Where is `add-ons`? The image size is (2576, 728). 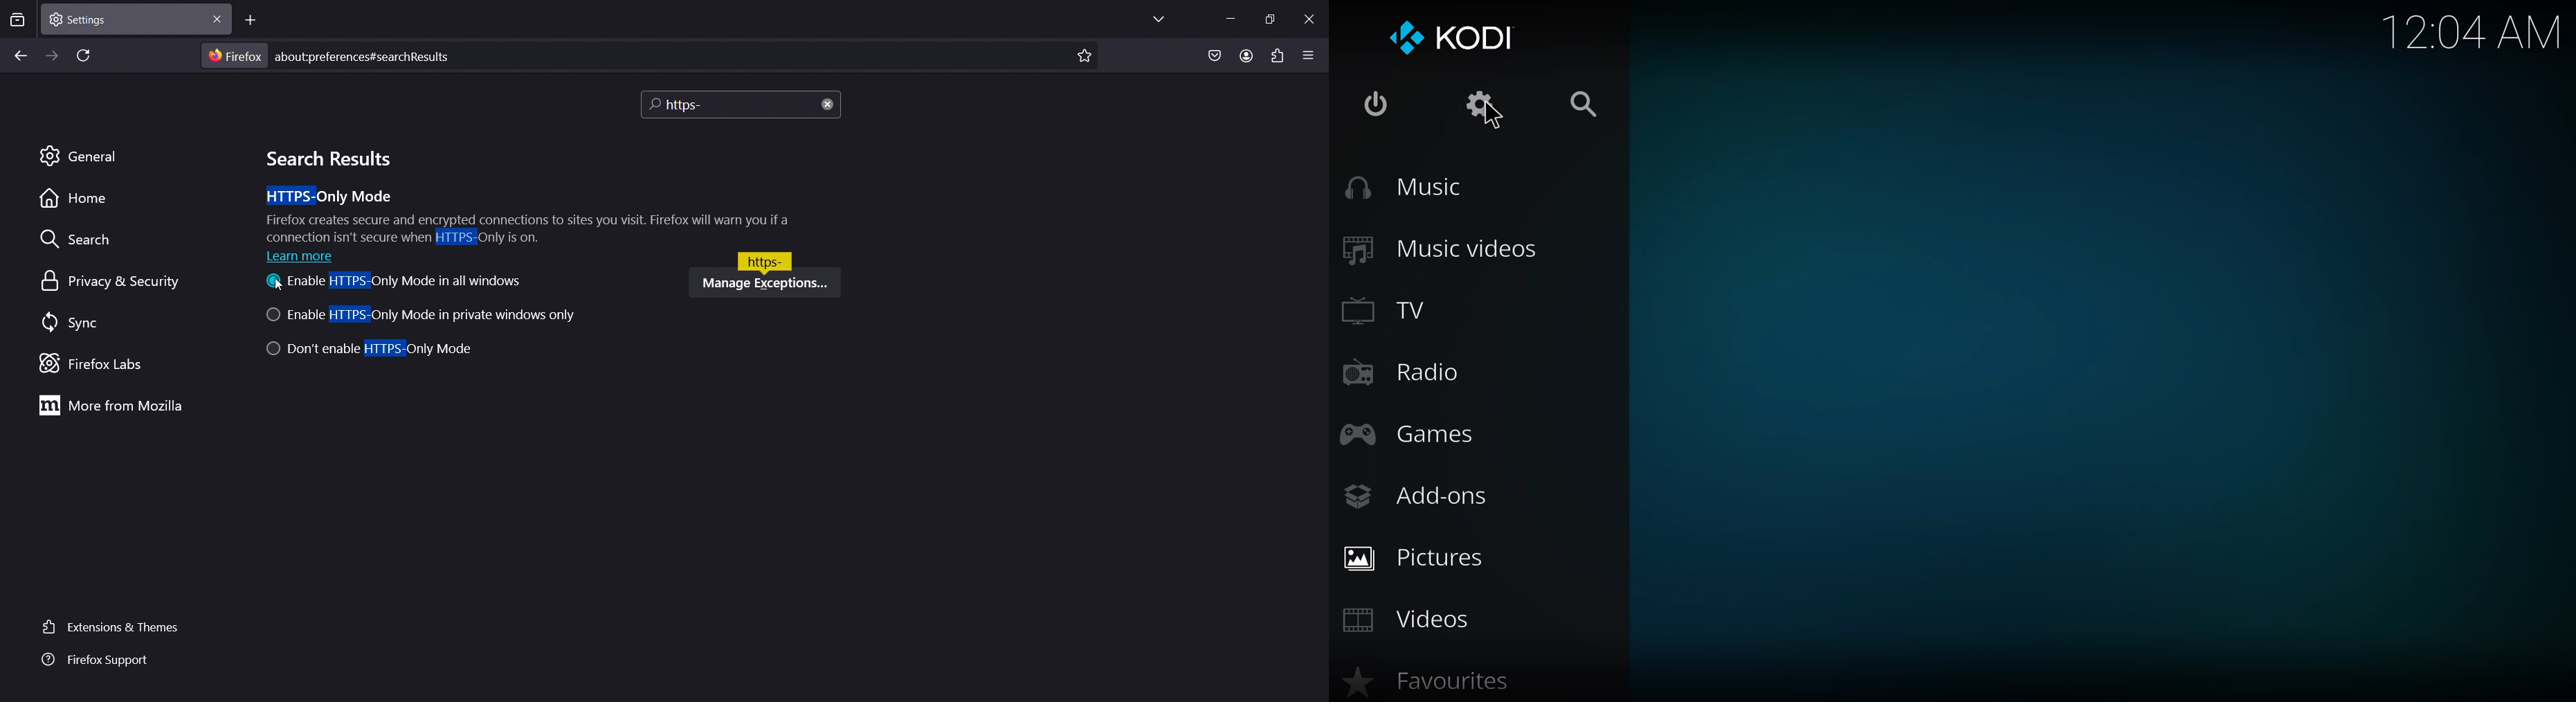
add-ons is located at coordinates (1424, 495).